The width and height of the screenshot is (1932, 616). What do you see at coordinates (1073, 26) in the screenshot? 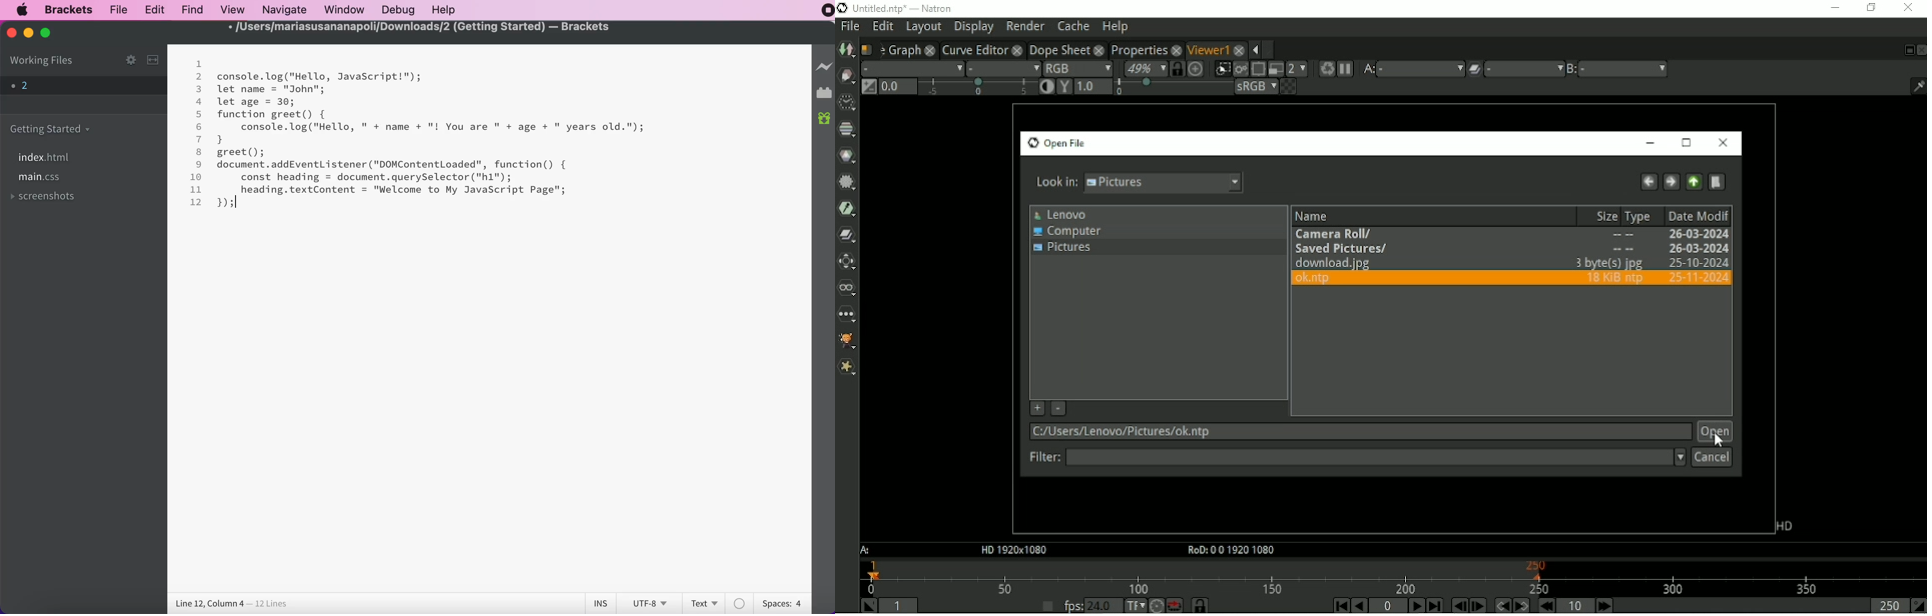
I see `Cache` at bounding box center [1073, 26].